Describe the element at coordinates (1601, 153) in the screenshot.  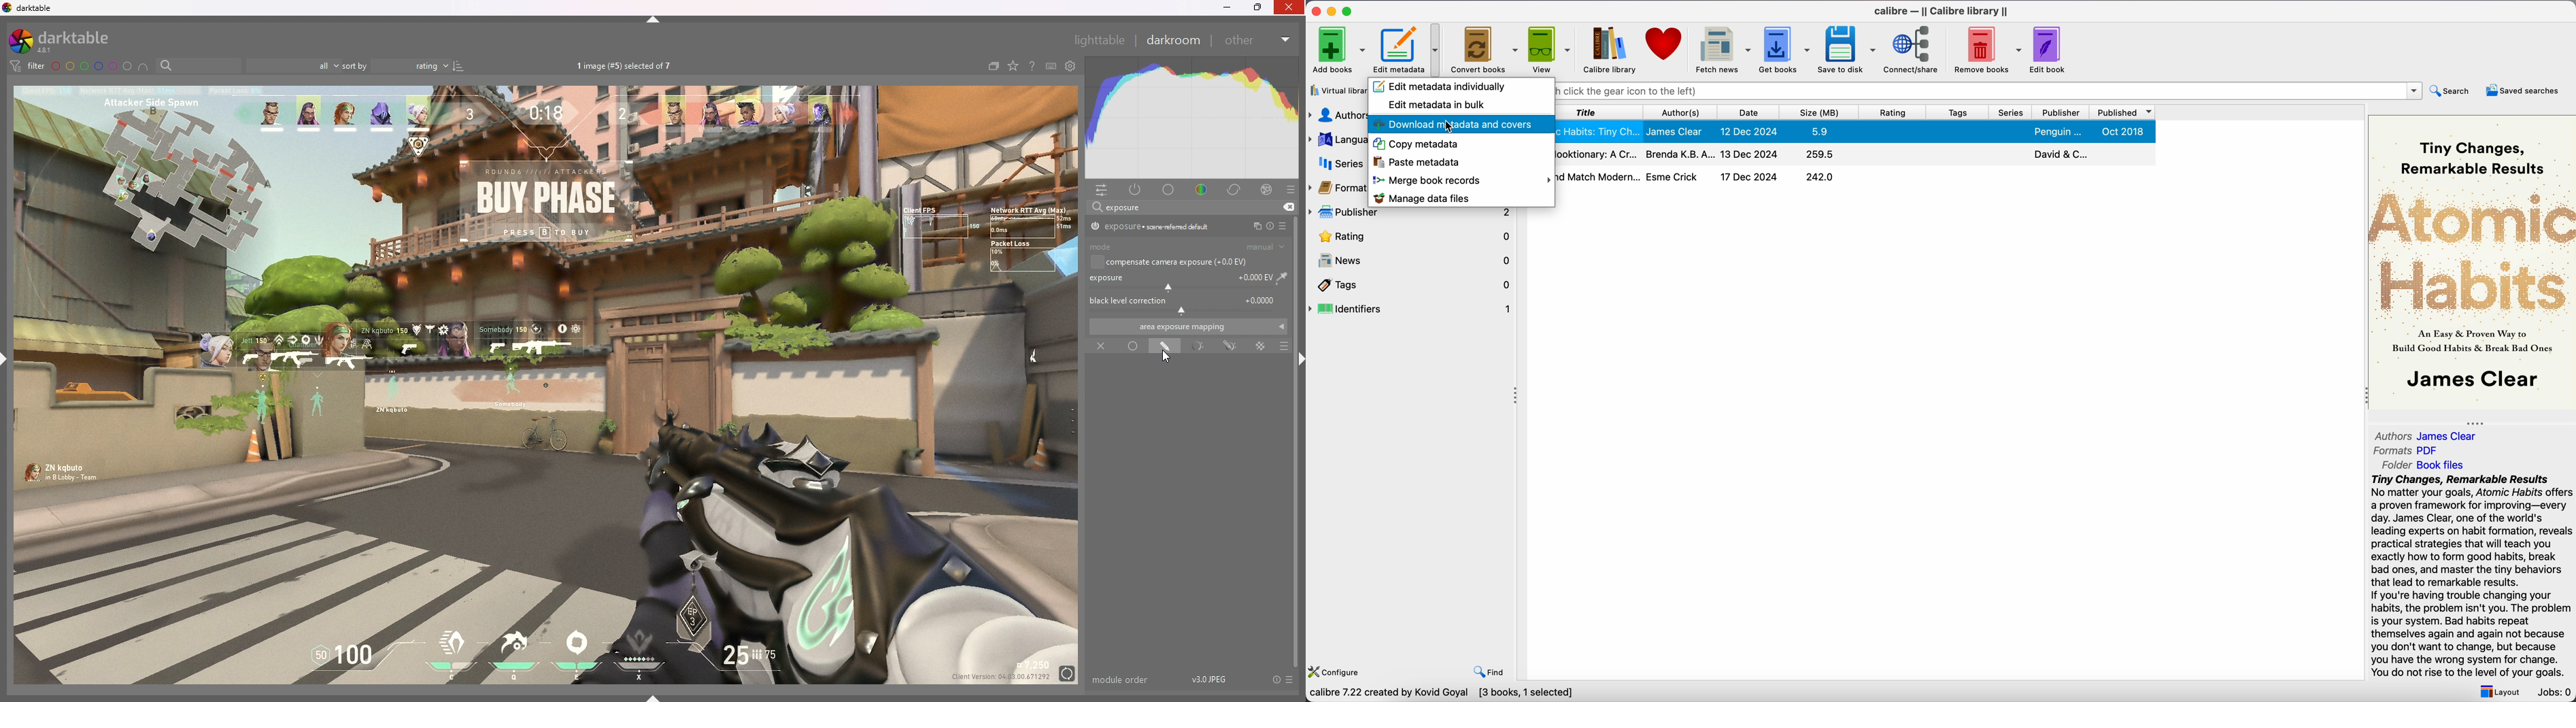
I see `The Hooktionary: A Cr...` at that location.